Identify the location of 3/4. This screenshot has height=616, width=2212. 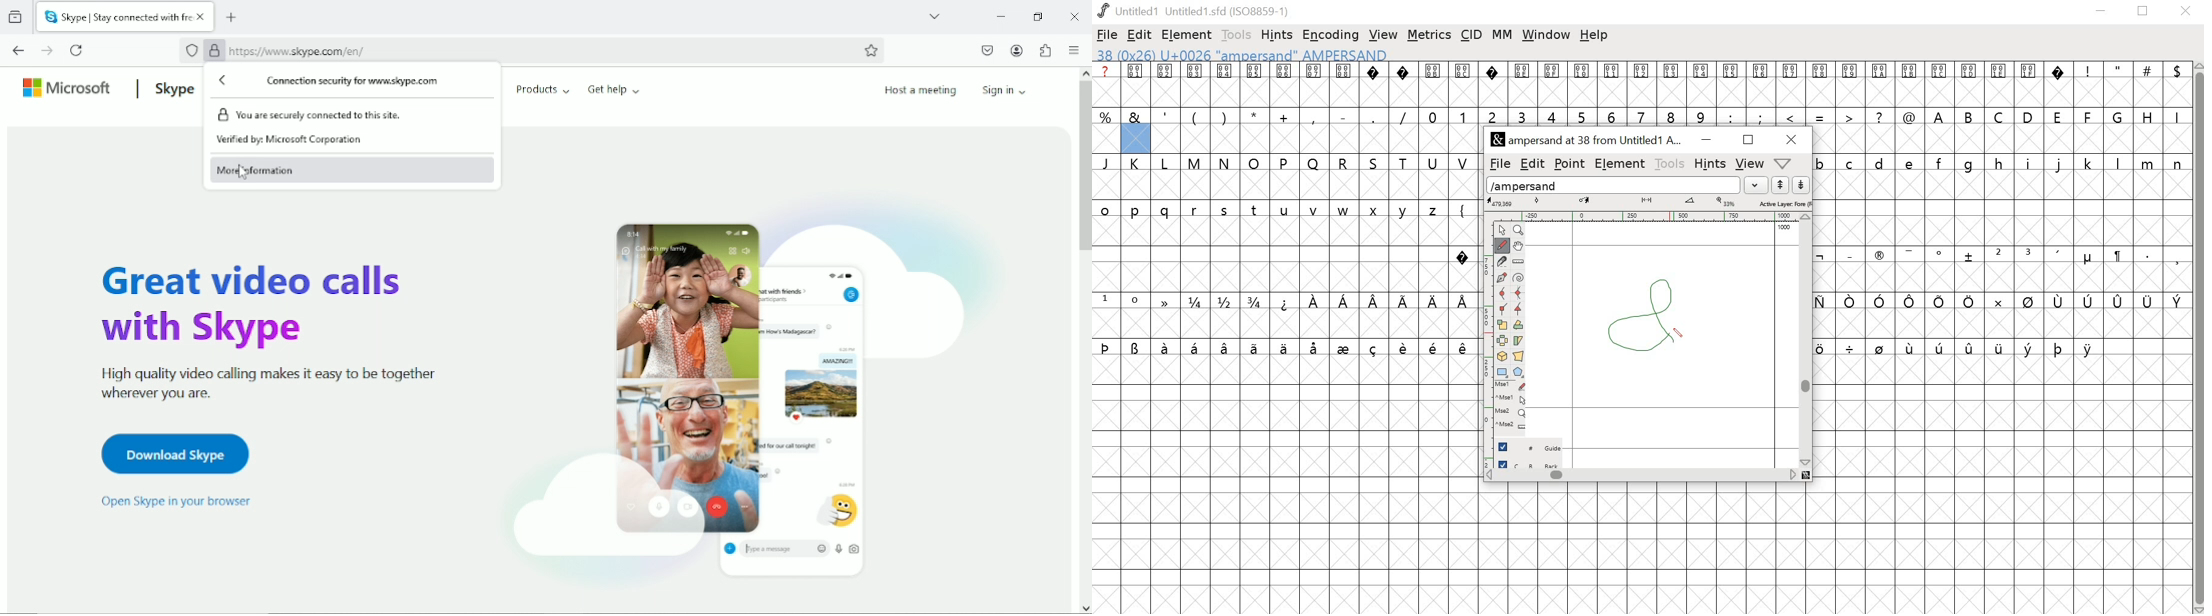
(1257, 302).